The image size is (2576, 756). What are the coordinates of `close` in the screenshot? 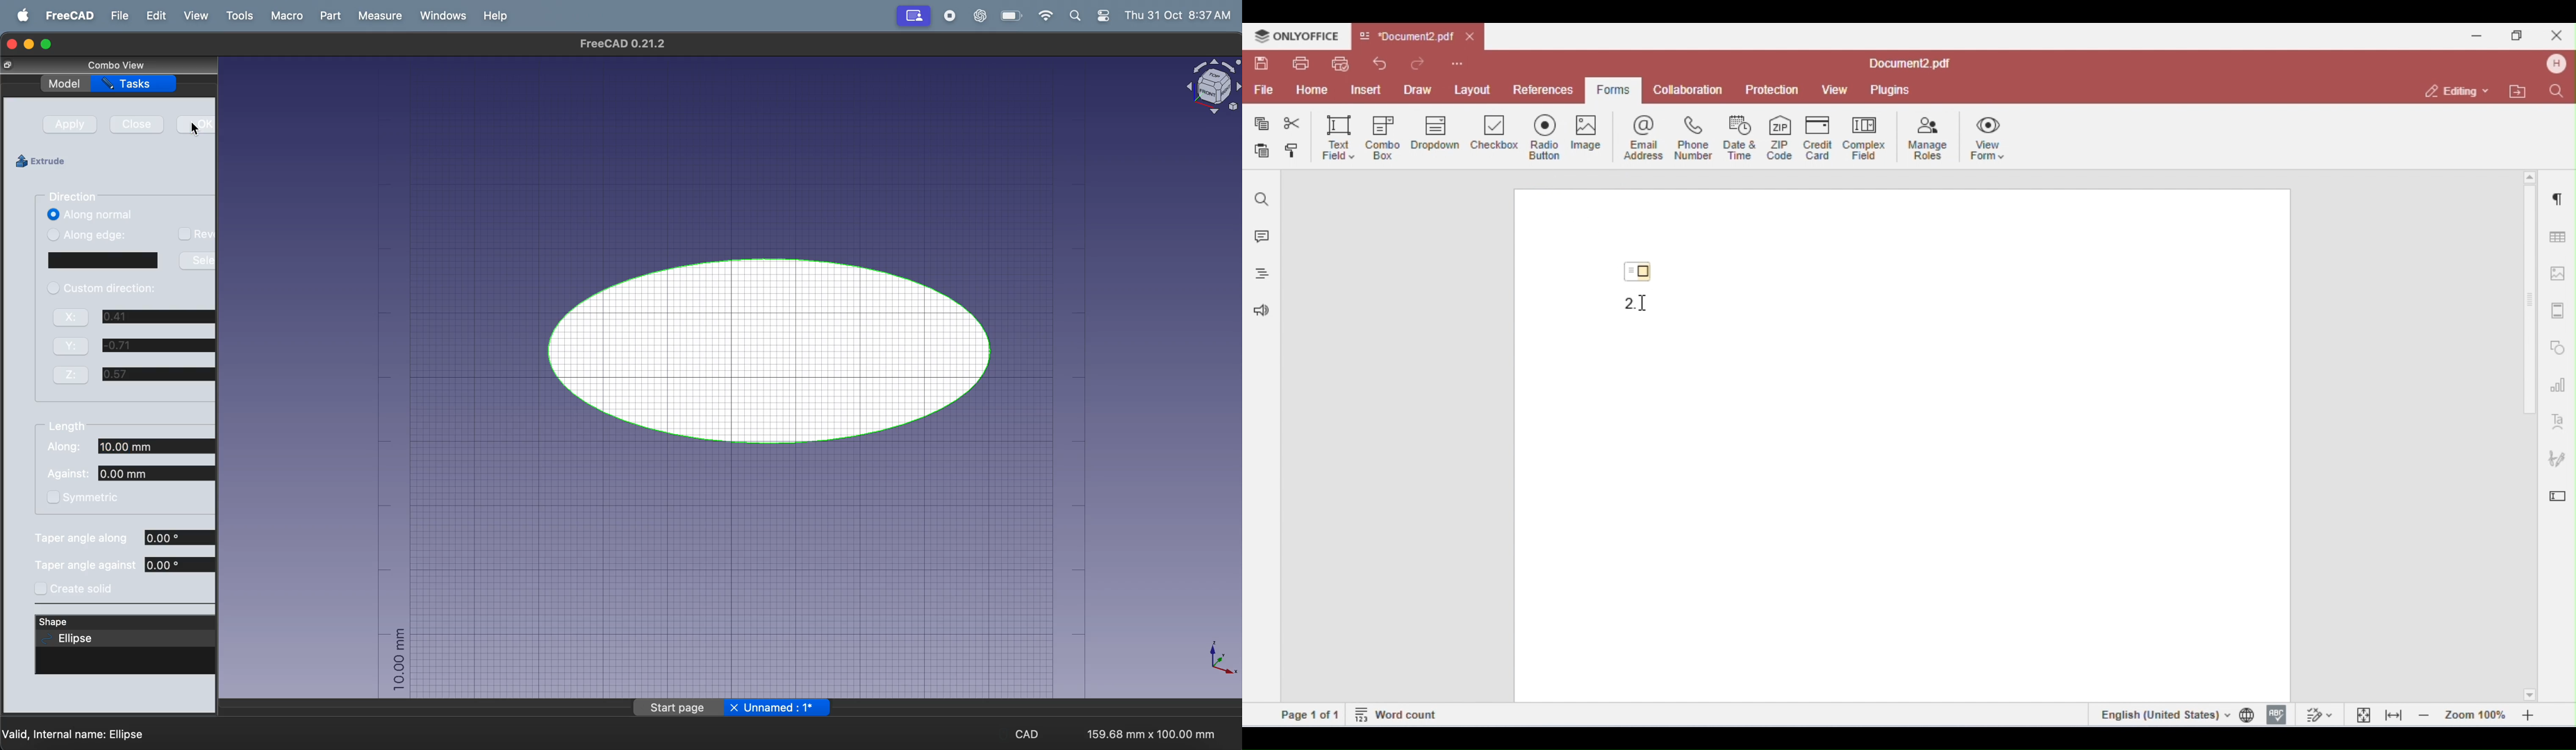 It's located at (14, 66).